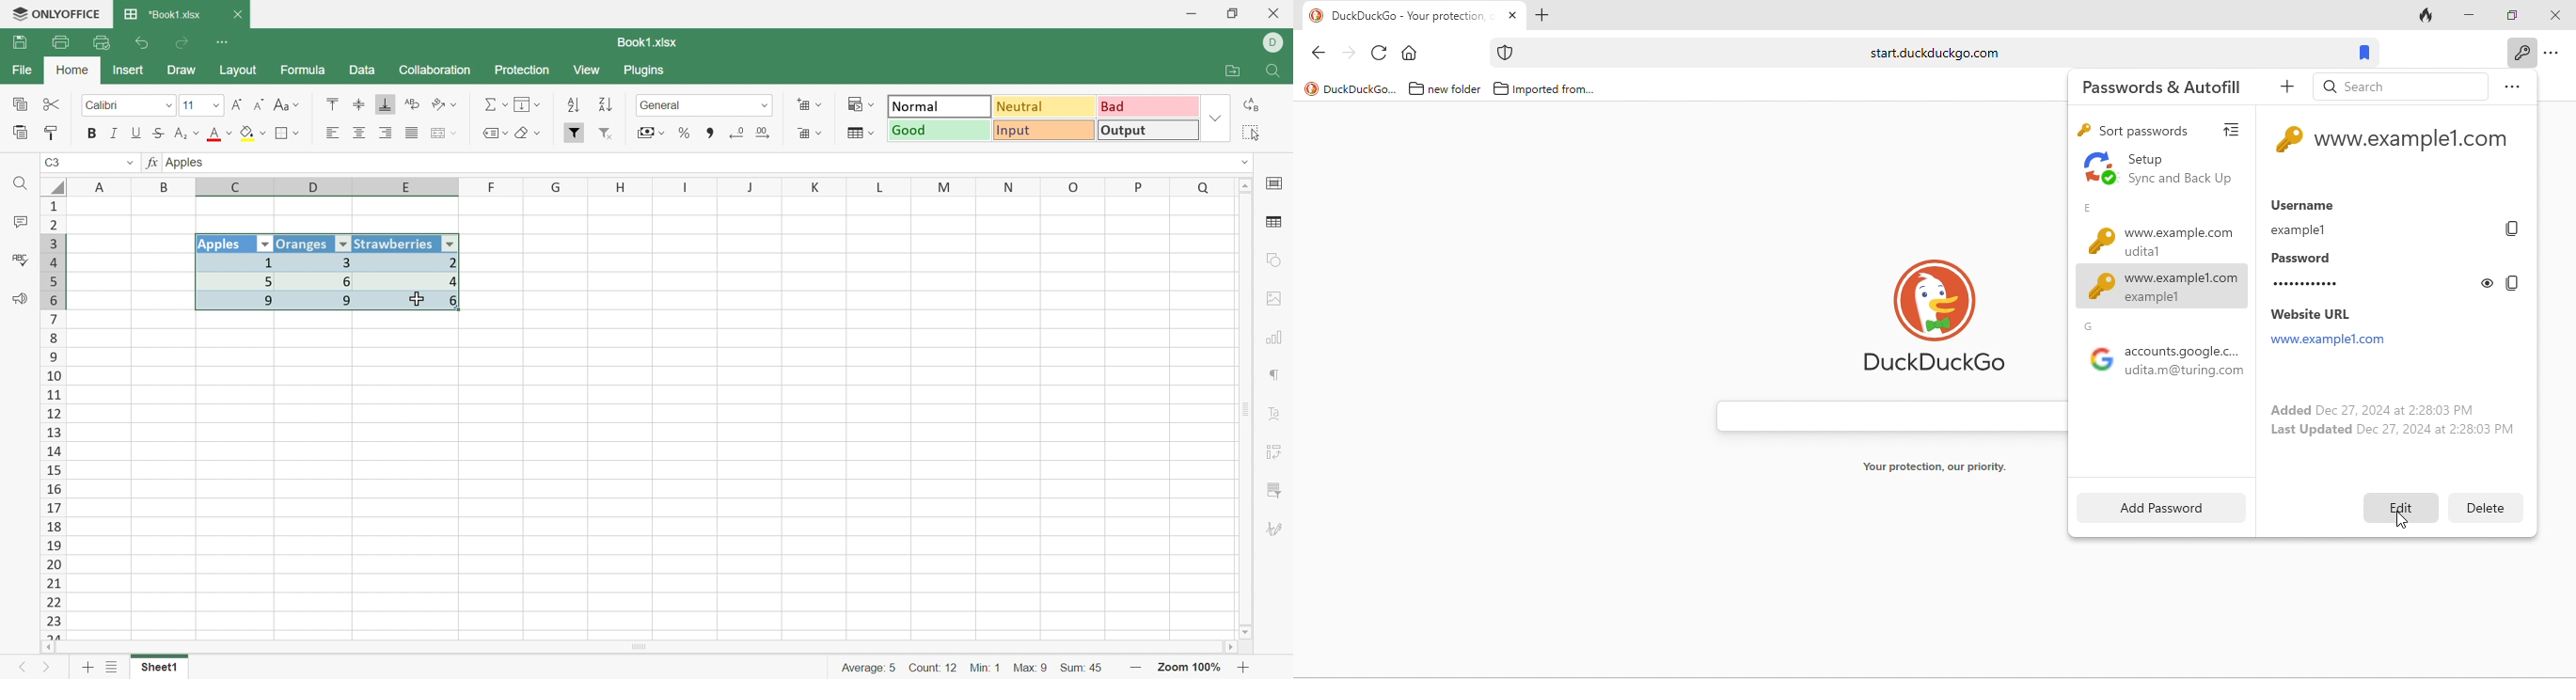 The height and width of the screenshot is (700, 2576). What do you see at coordinates (647, 72) in the screenshot?
I see `Plugins` at bounding box center [647, 72].